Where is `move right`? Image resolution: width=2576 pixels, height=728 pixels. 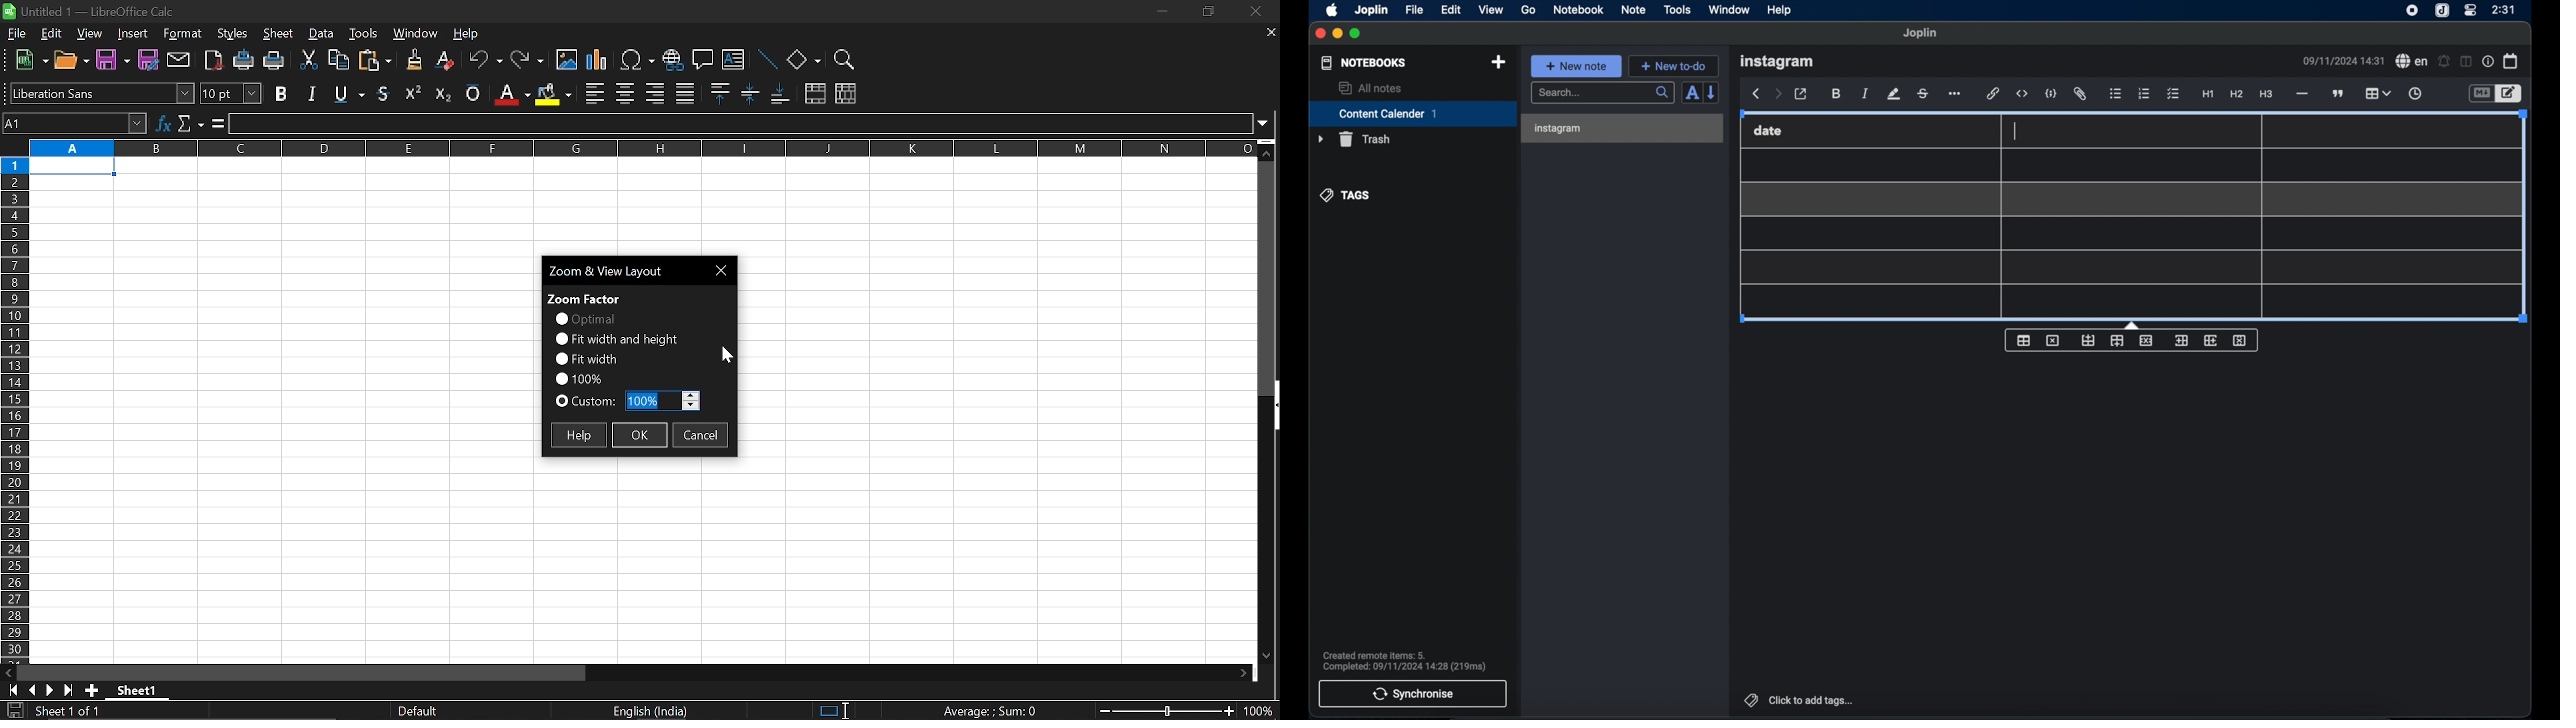 move right is located at coordinates (1248, 673).